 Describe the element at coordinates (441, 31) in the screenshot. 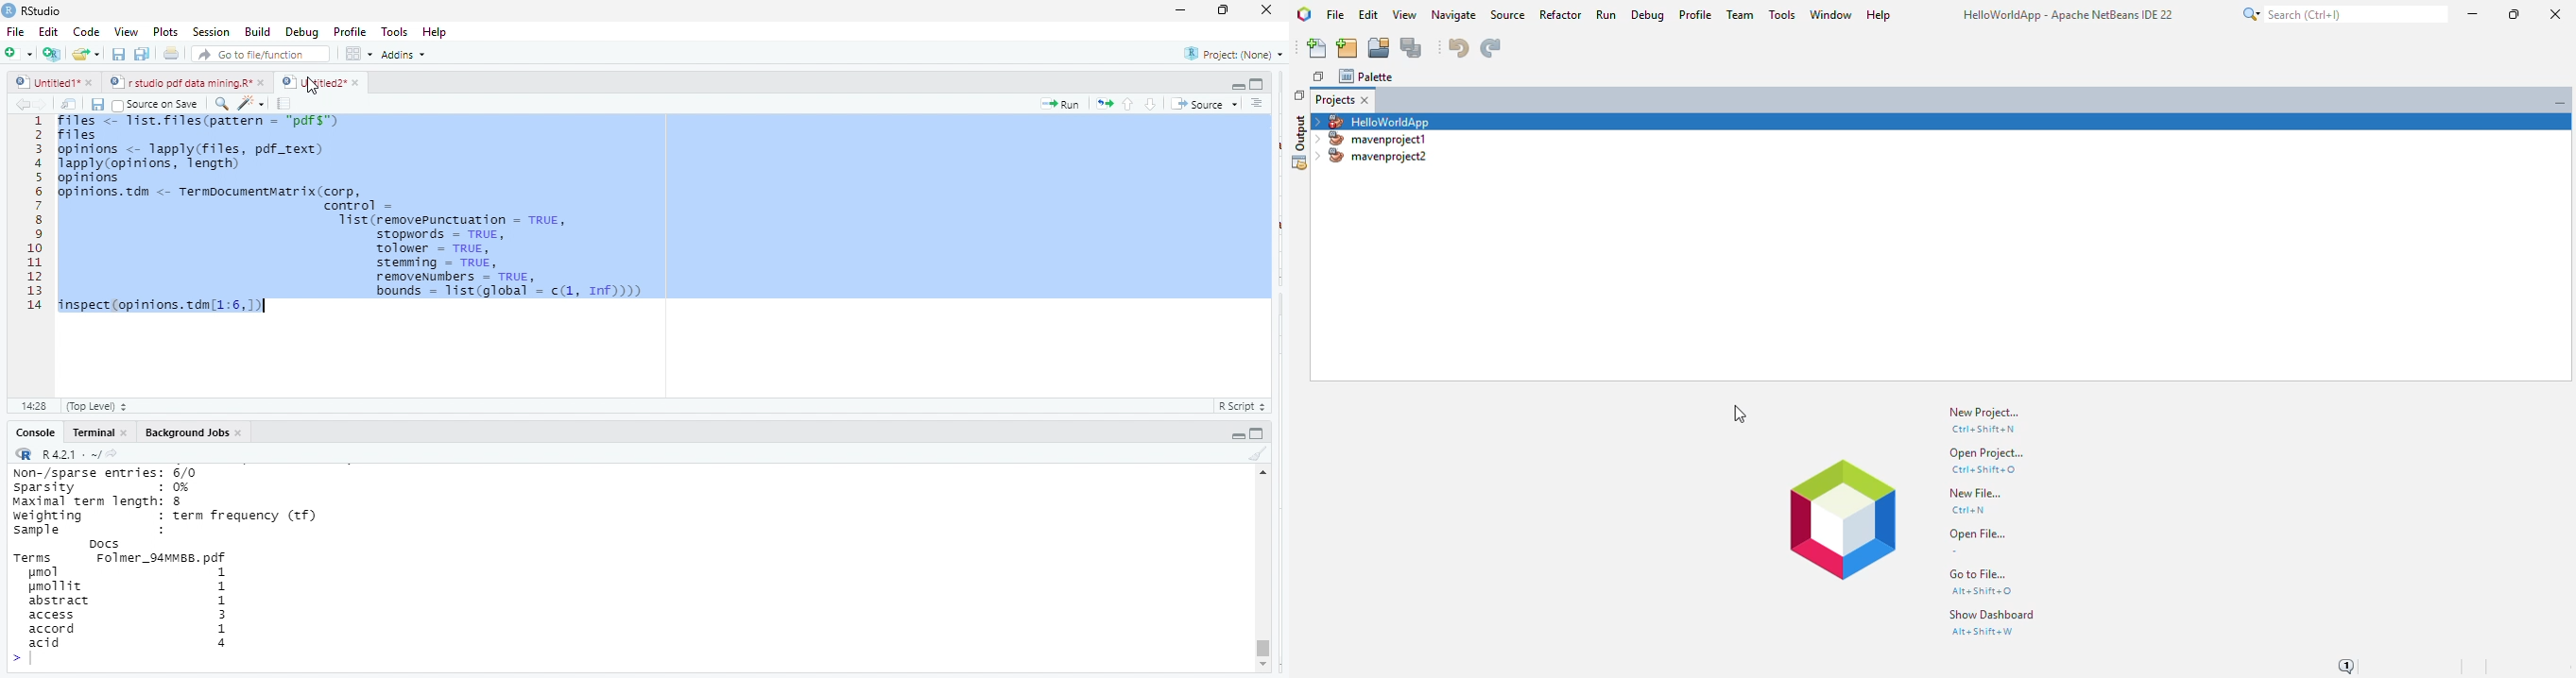

I see `help` at that location.